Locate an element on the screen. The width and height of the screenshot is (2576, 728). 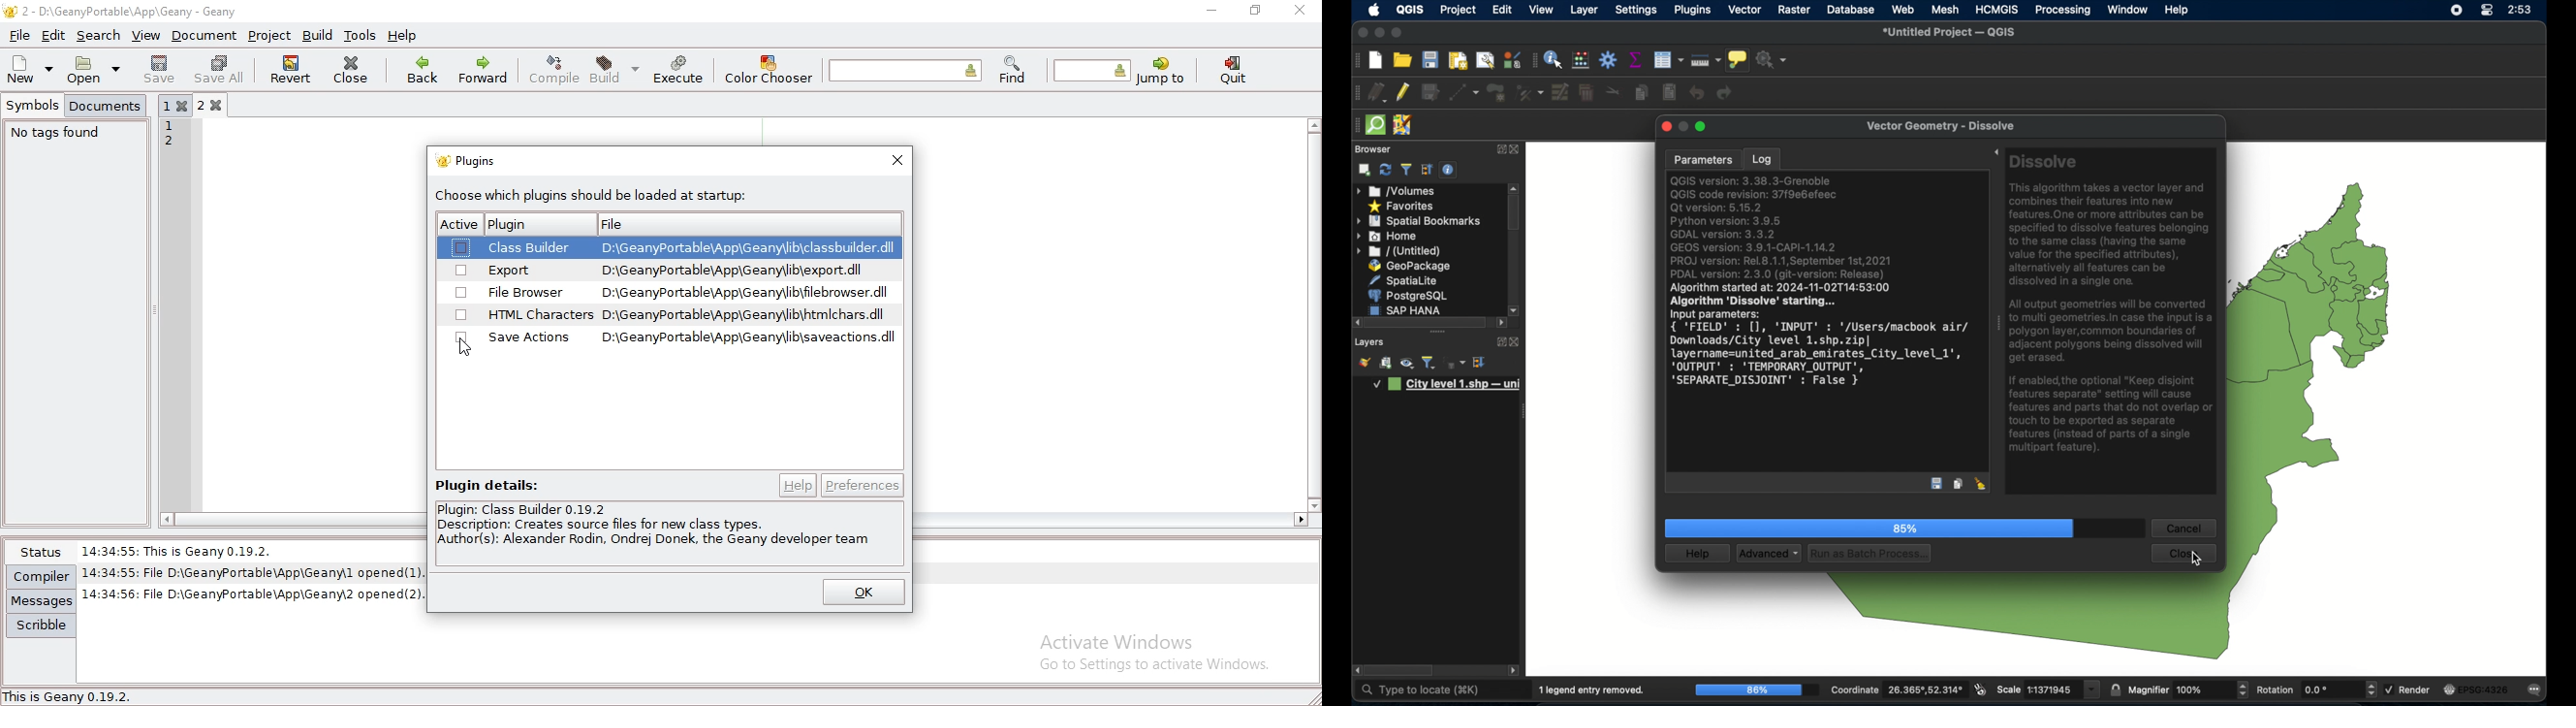
maximize is located at coordinates (1703, 126).